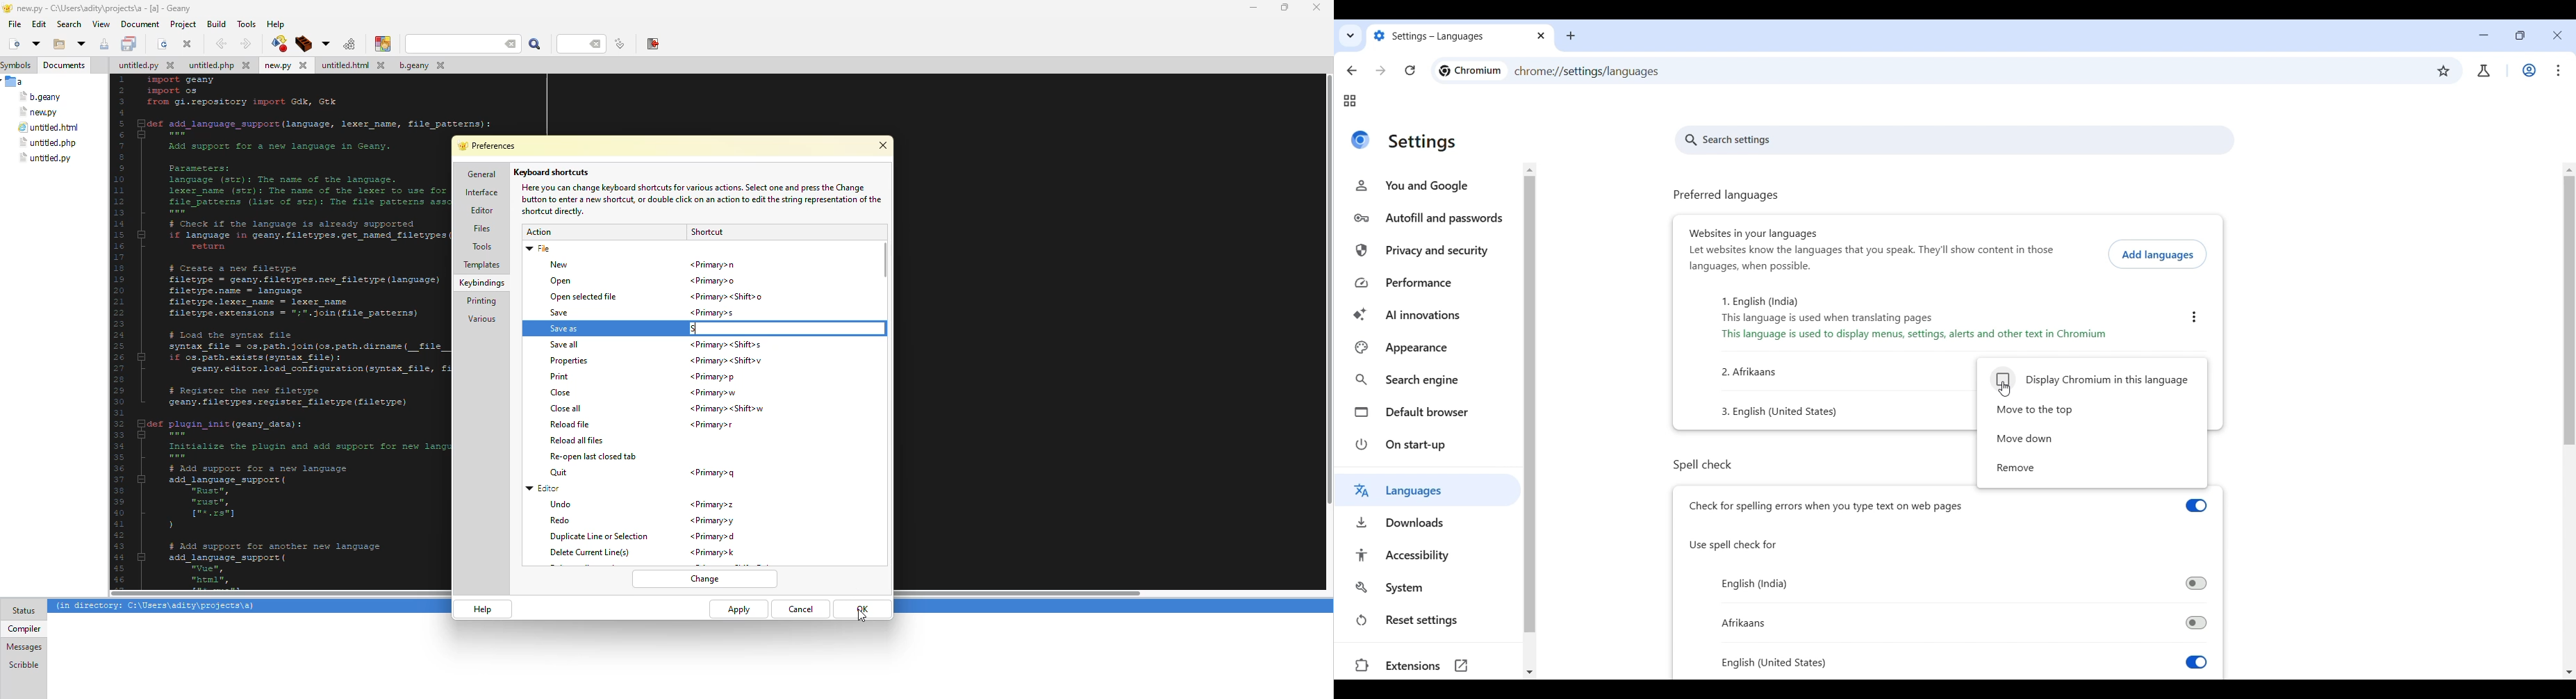 The height and width of the screenshot is (700, 2576). Describe the element at coordinates (1588, 72) in the screenshot. I see `Web link of page` at that location.